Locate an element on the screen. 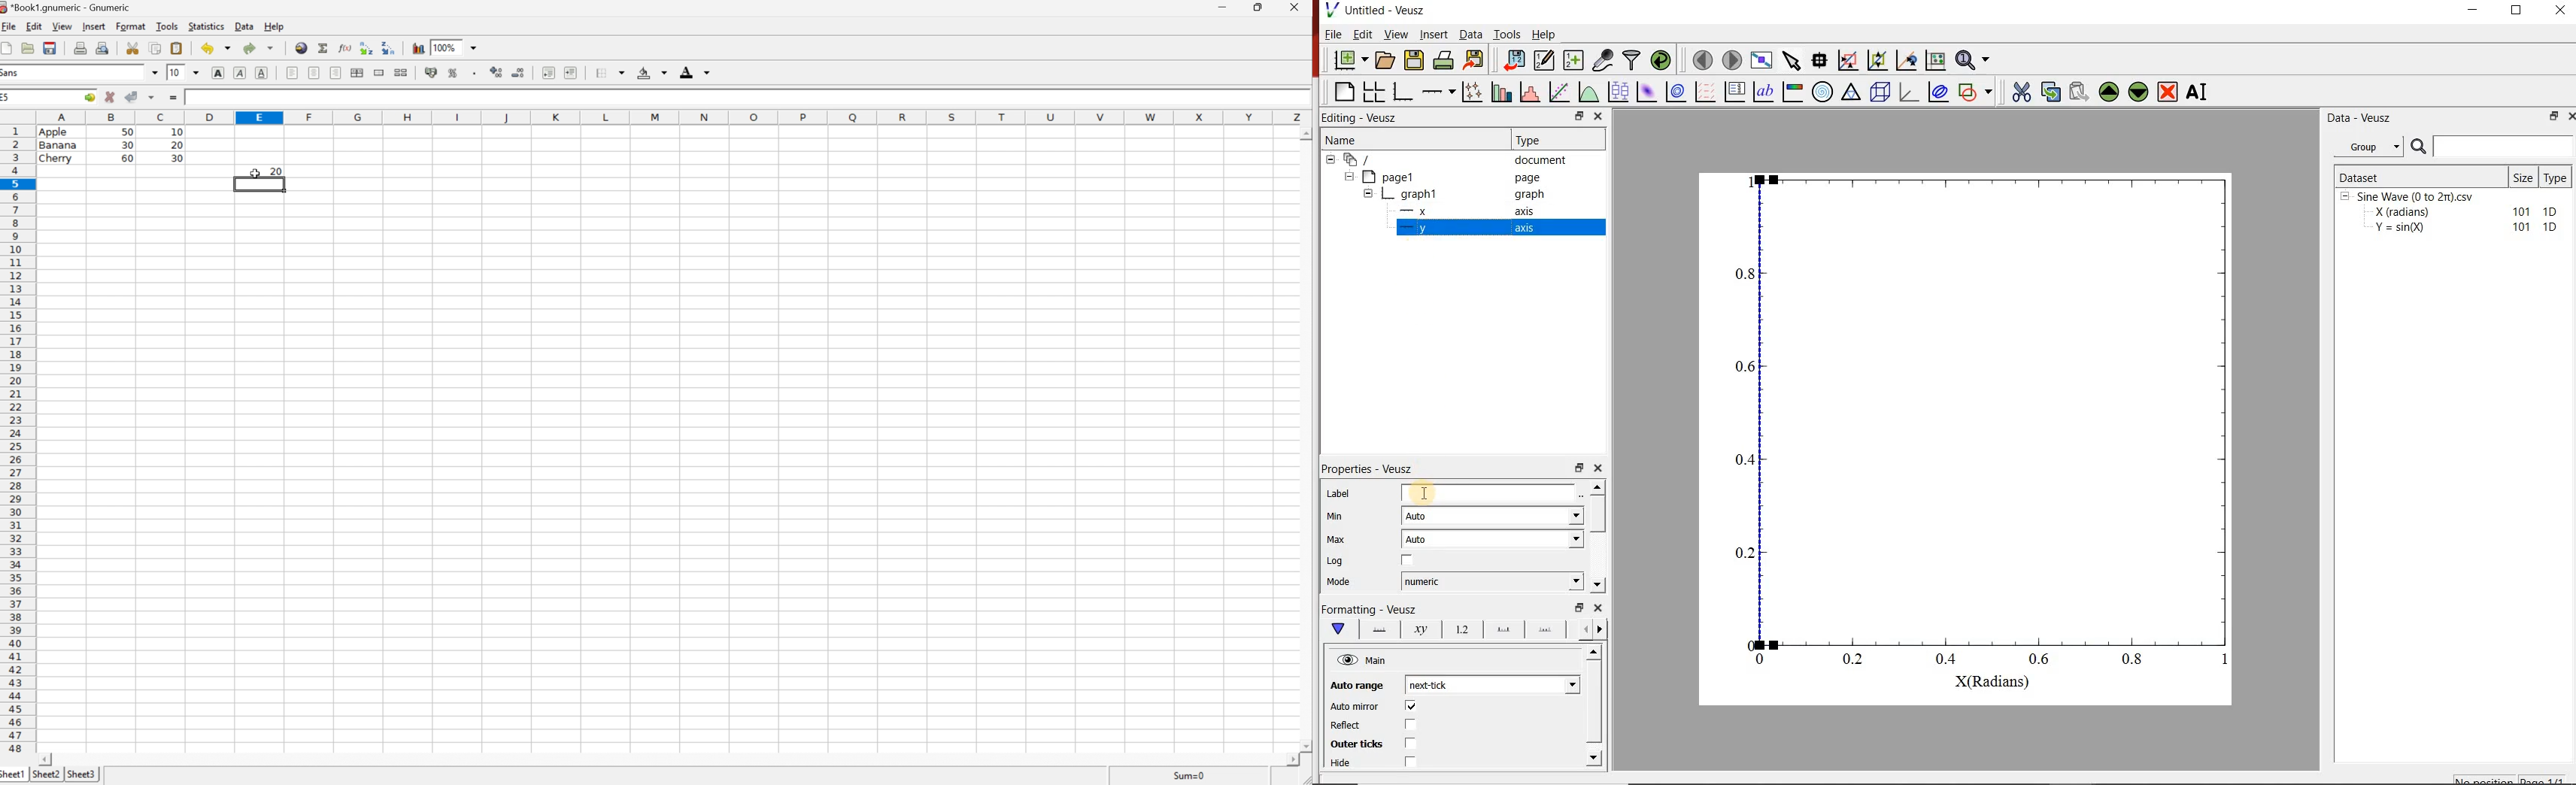  italic is located at coordinates (241, 72).